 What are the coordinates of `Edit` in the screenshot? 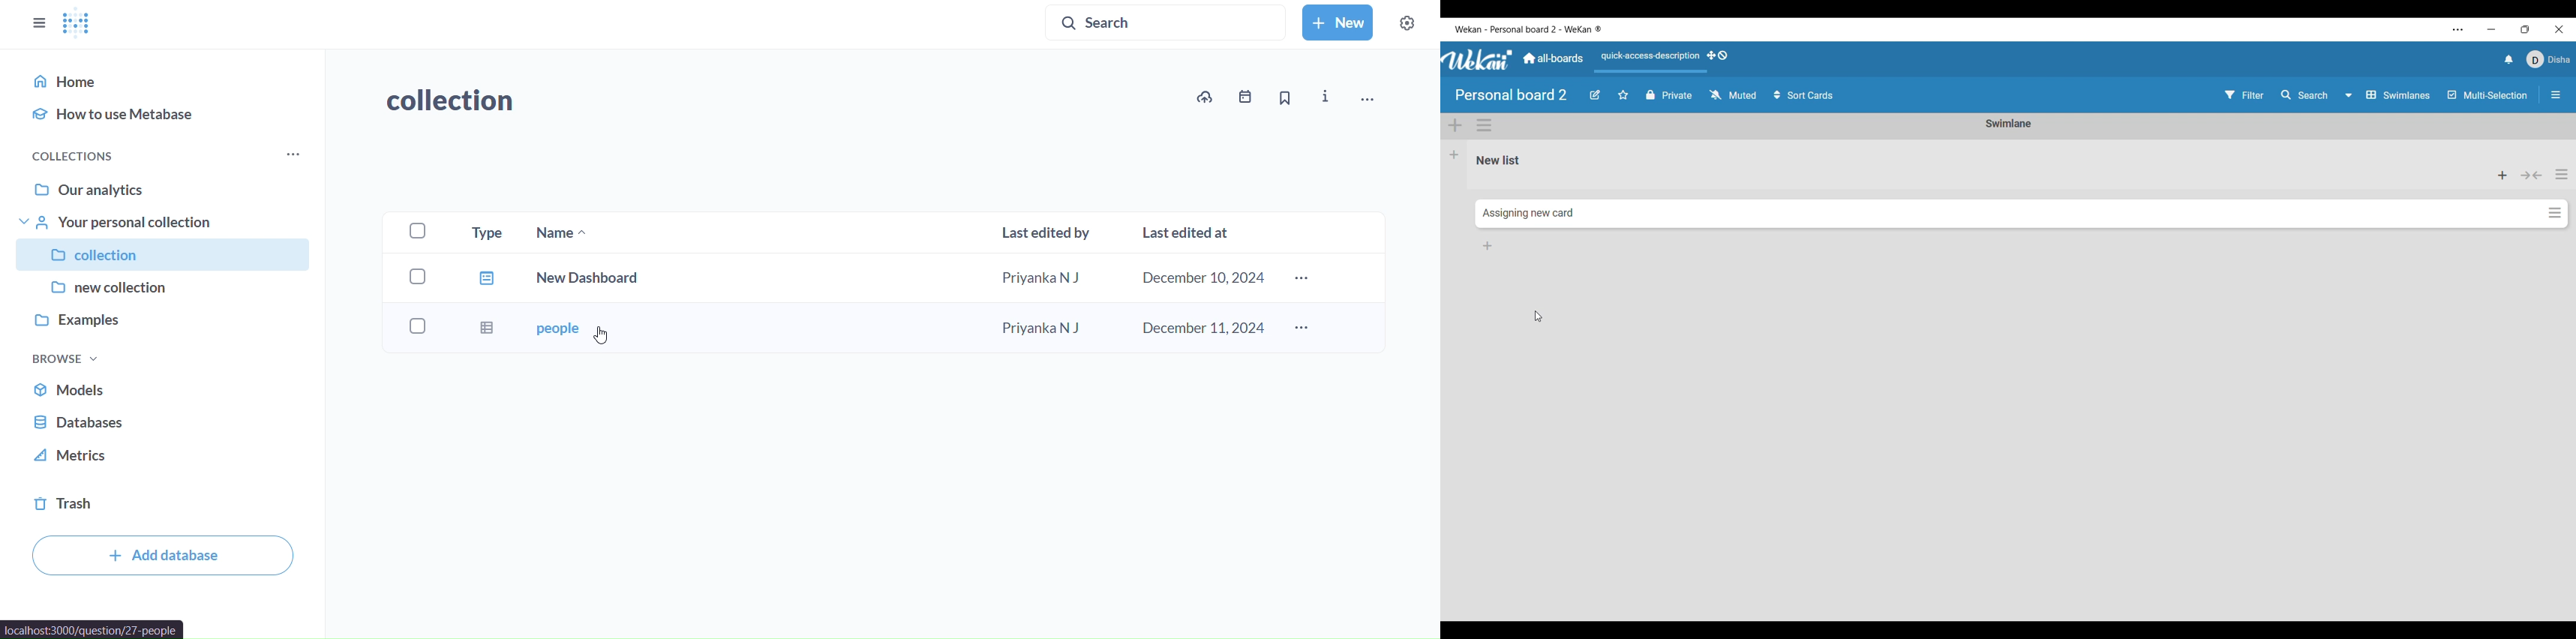 It's located at (1596, 95).